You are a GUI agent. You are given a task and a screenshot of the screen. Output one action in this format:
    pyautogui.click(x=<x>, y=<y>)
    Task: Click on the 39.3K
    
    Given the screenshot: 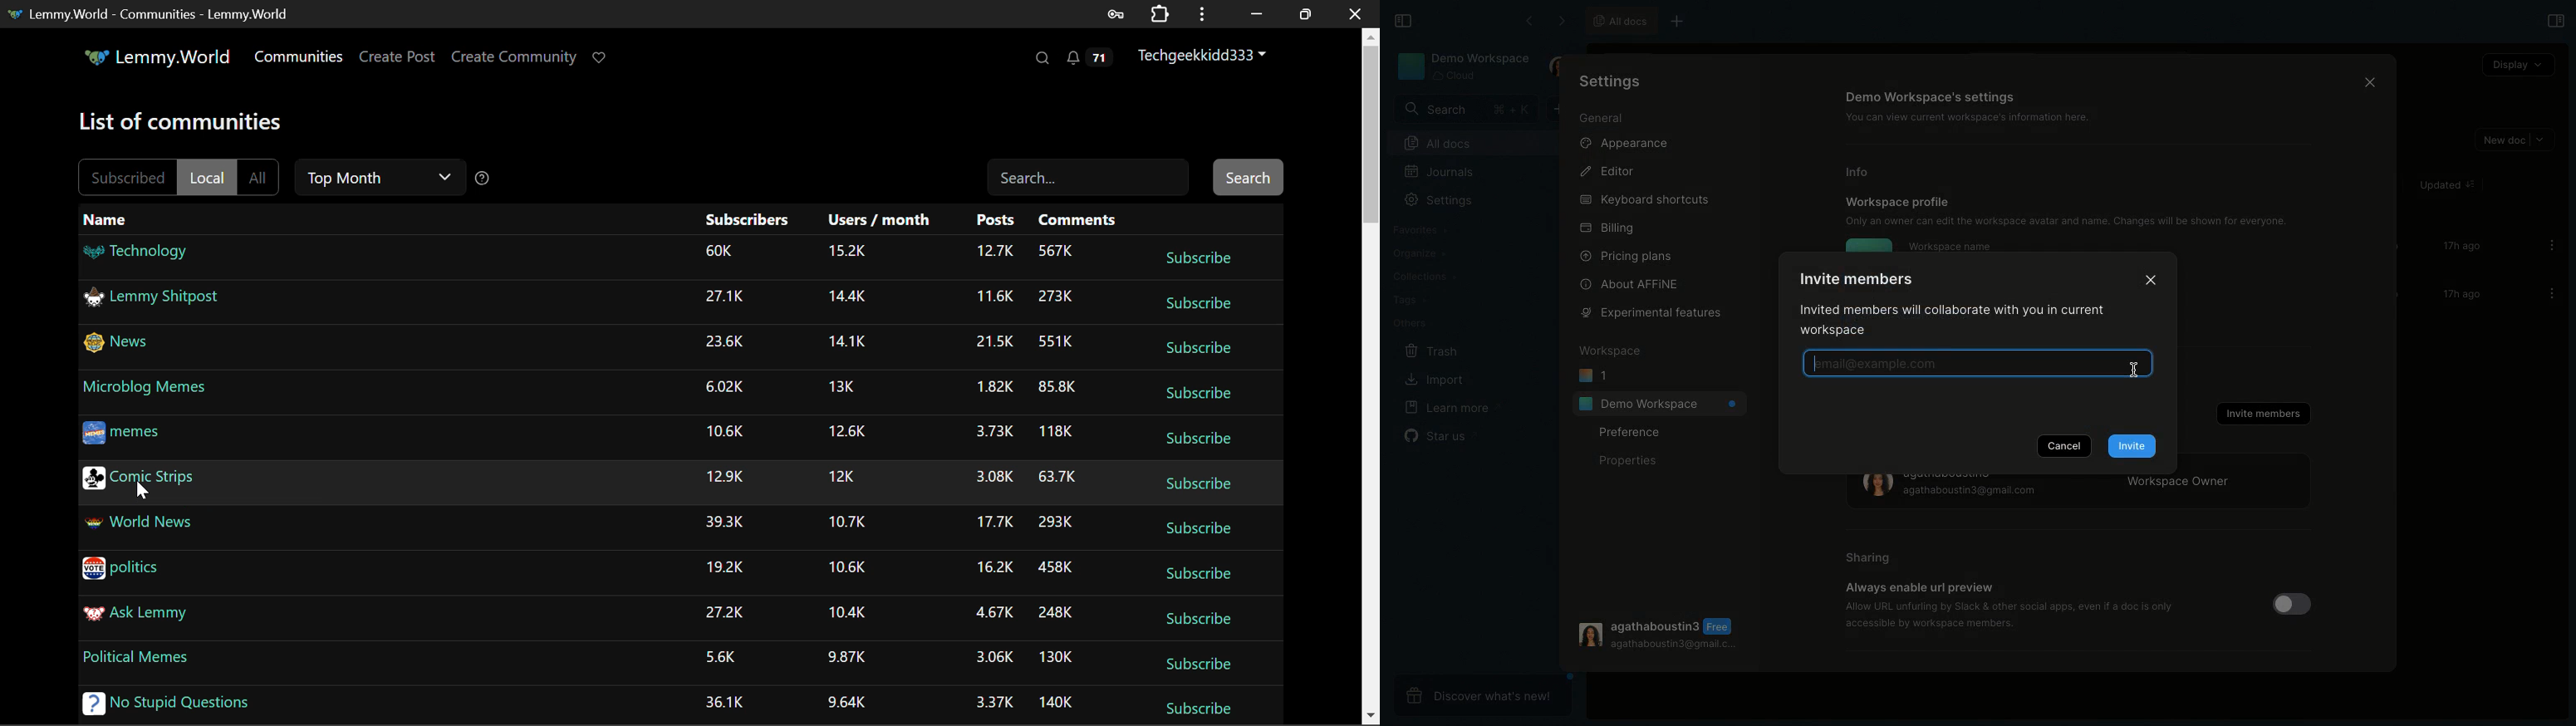 What is the action you would take?
    pyautogui.click(x=723, y=521)
    